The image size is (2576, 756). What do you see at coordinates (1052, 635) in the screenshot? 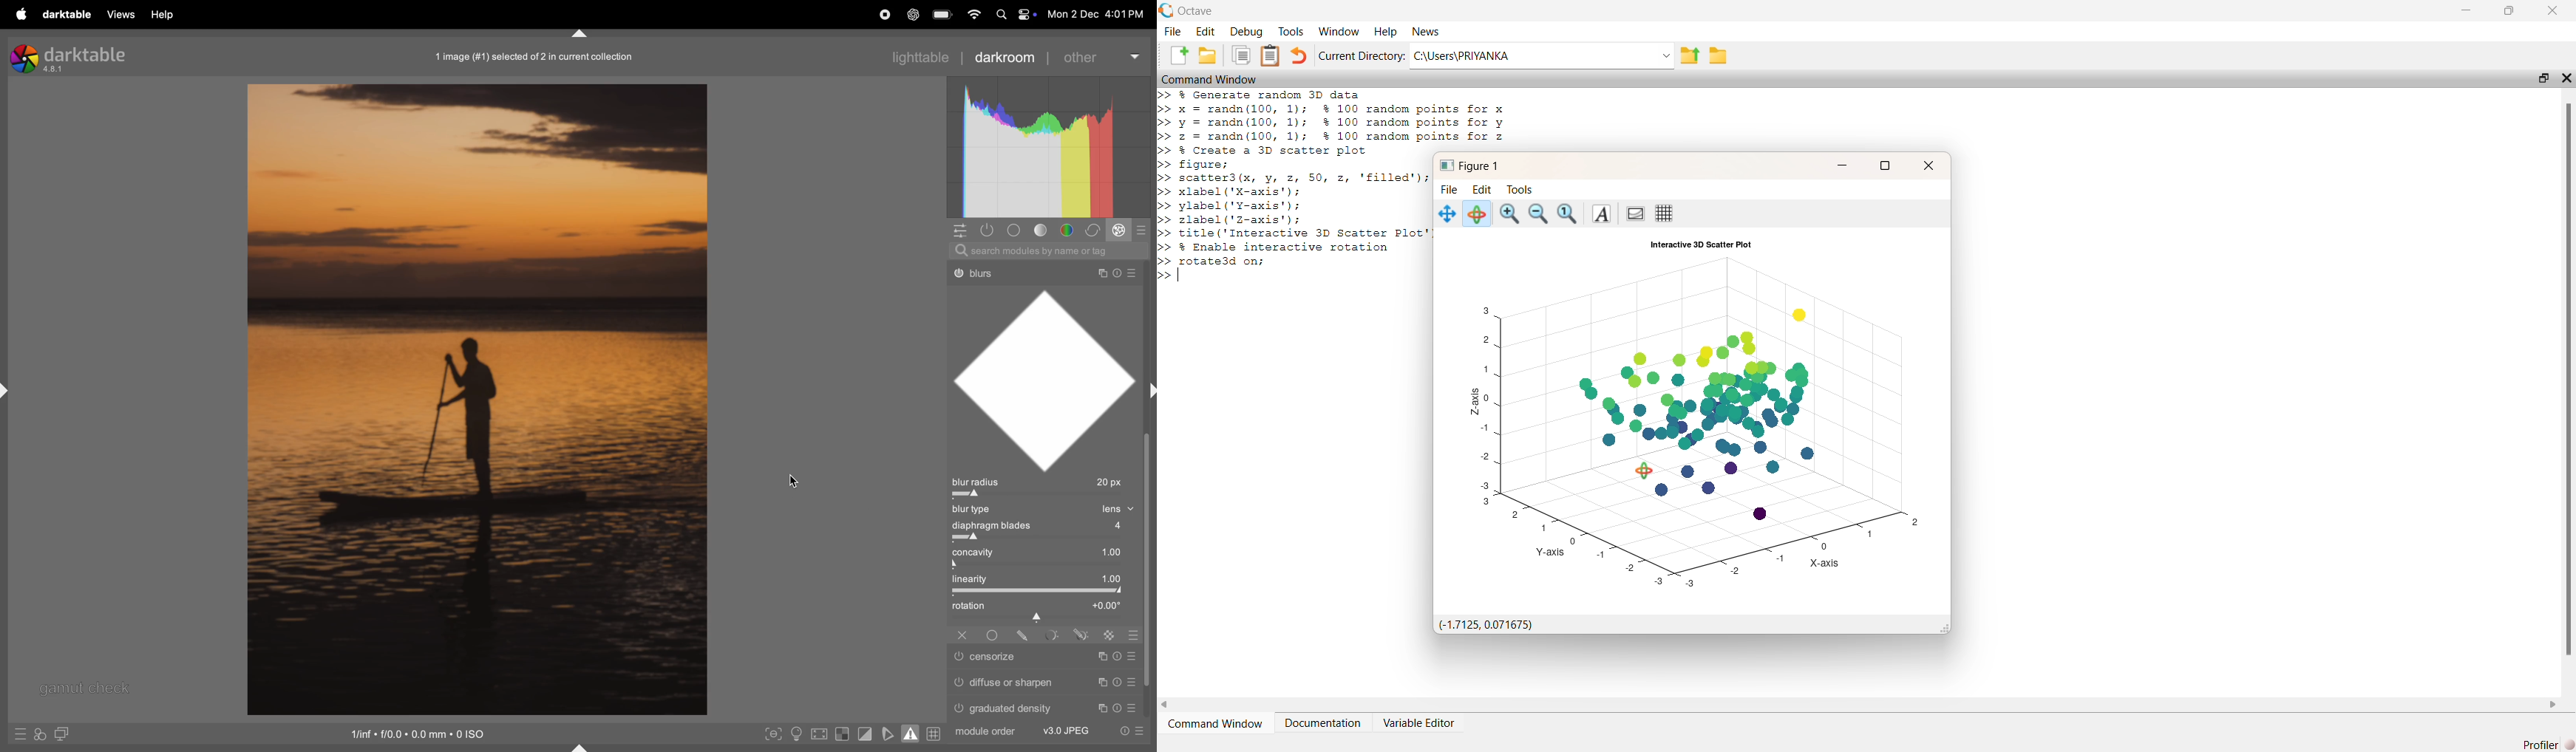
I see `` at bounding box center [1052, 635].